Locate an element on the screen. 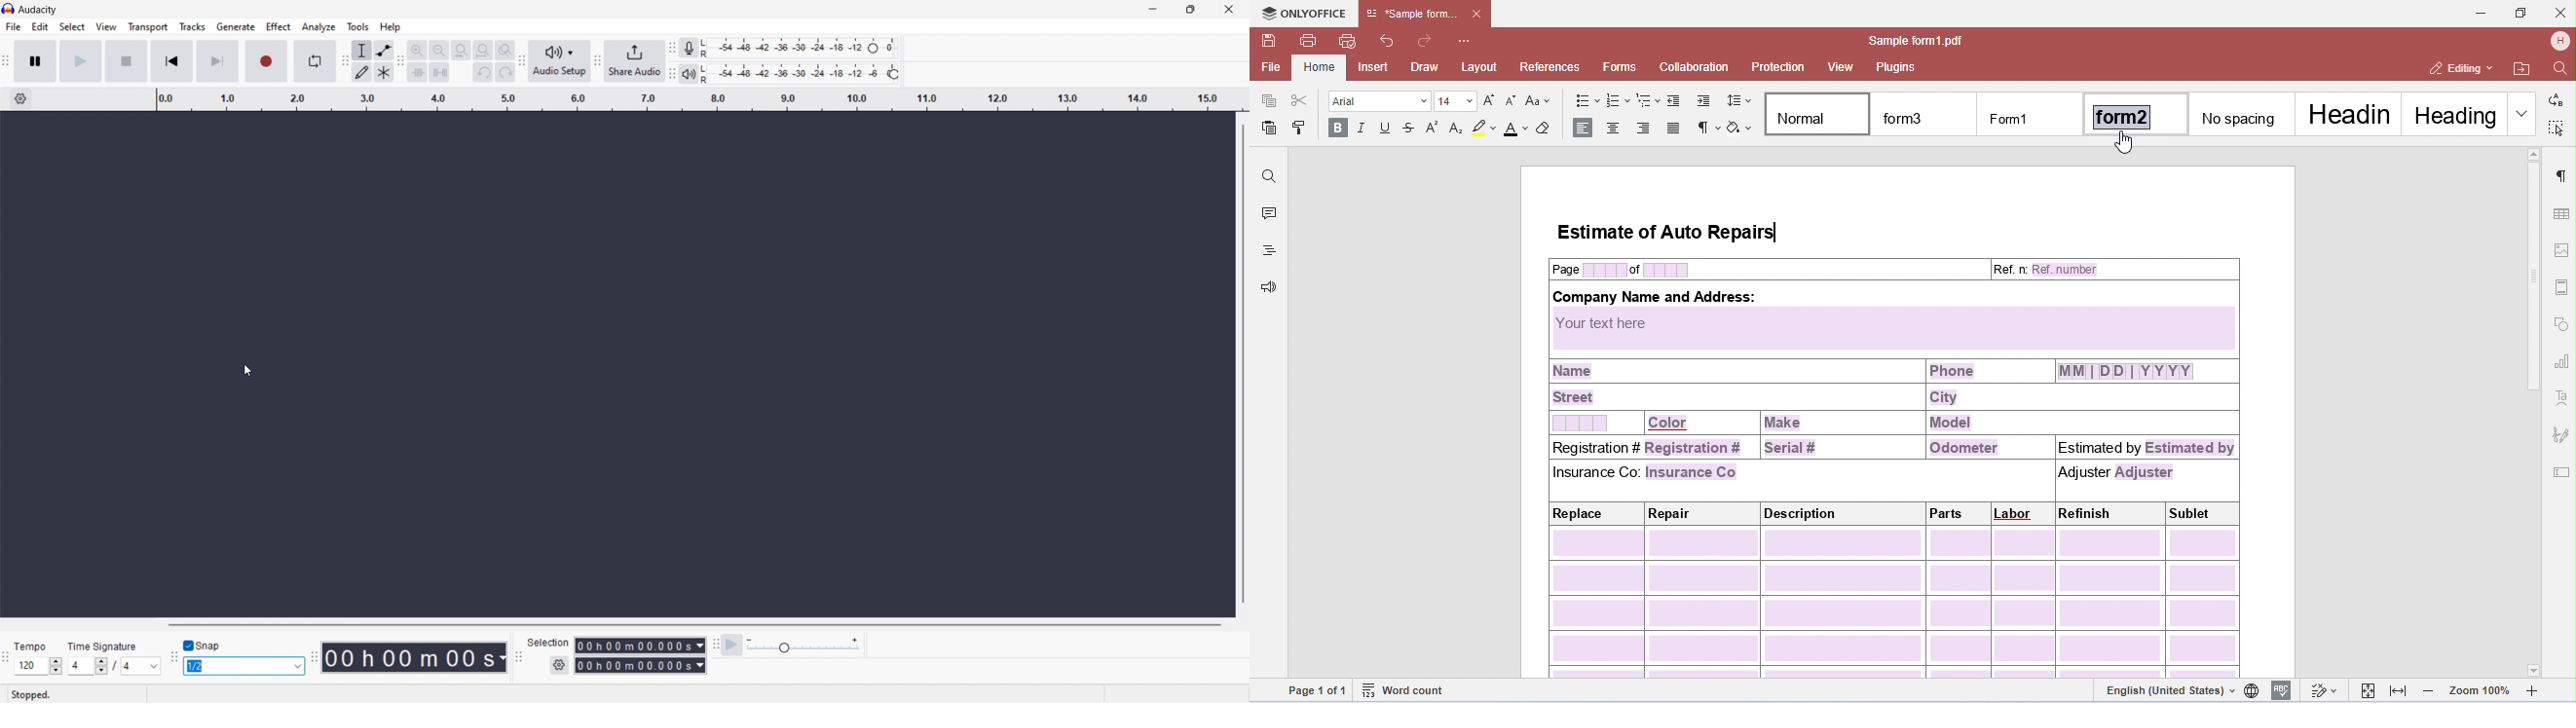  time signature toolbar is located at coordinates (8, 657).